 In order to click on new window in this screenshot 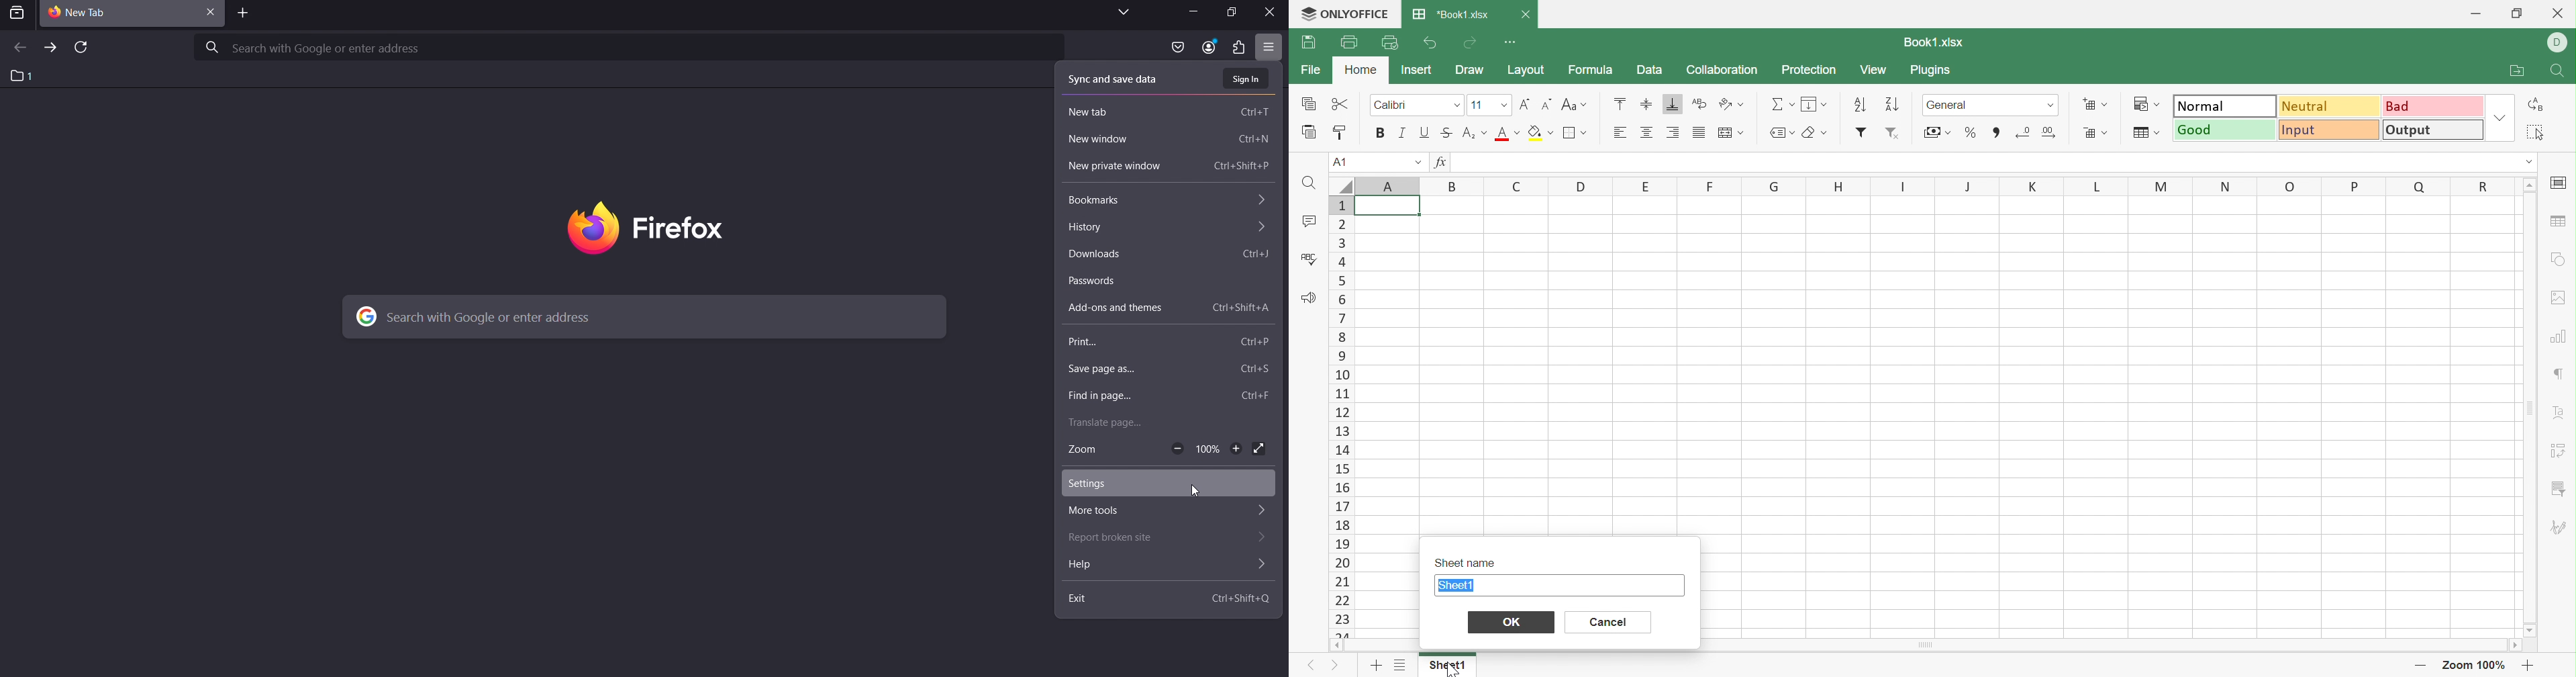, I will do `click(1167, 140)`.